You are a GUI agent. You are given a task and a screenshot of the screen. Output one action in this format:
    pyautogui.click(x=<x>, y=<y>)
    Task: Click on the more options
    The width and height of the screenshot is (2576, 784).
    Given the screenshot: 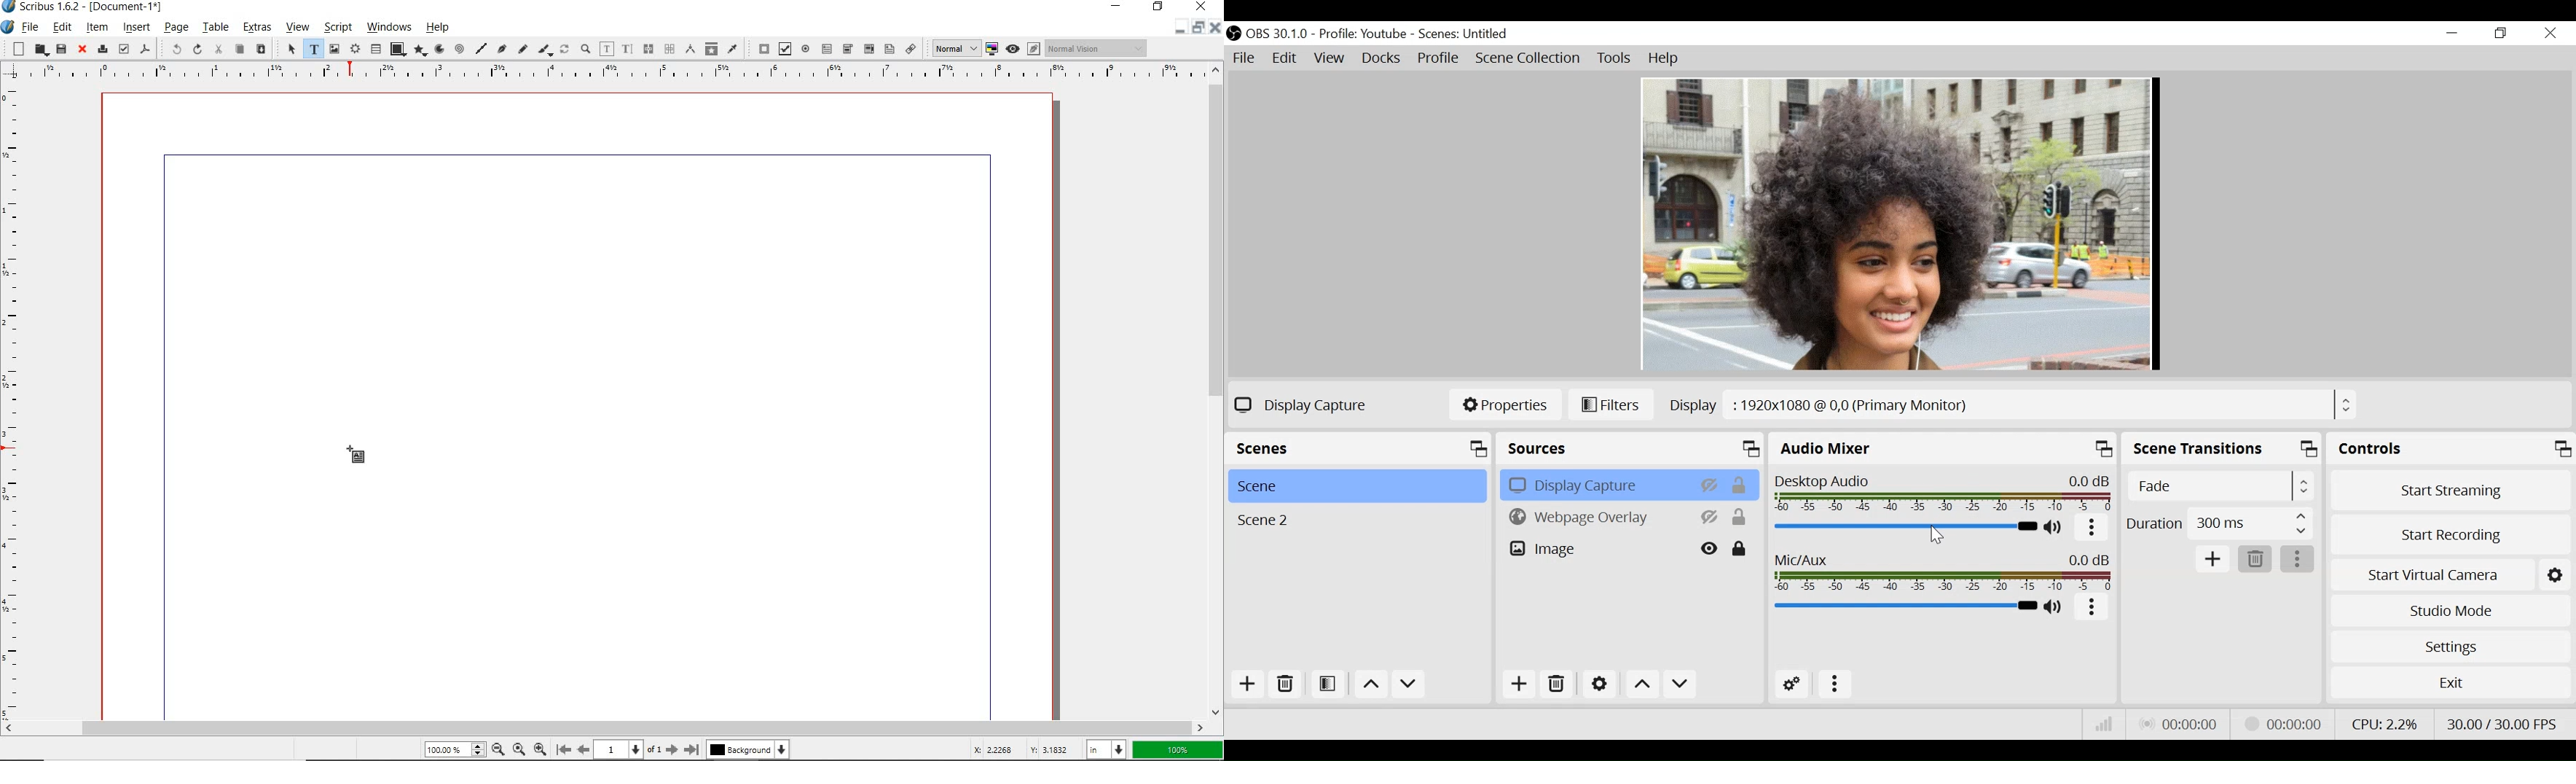 What is the action you would take?
    pyautogui.click(x=2091, y=607)
    